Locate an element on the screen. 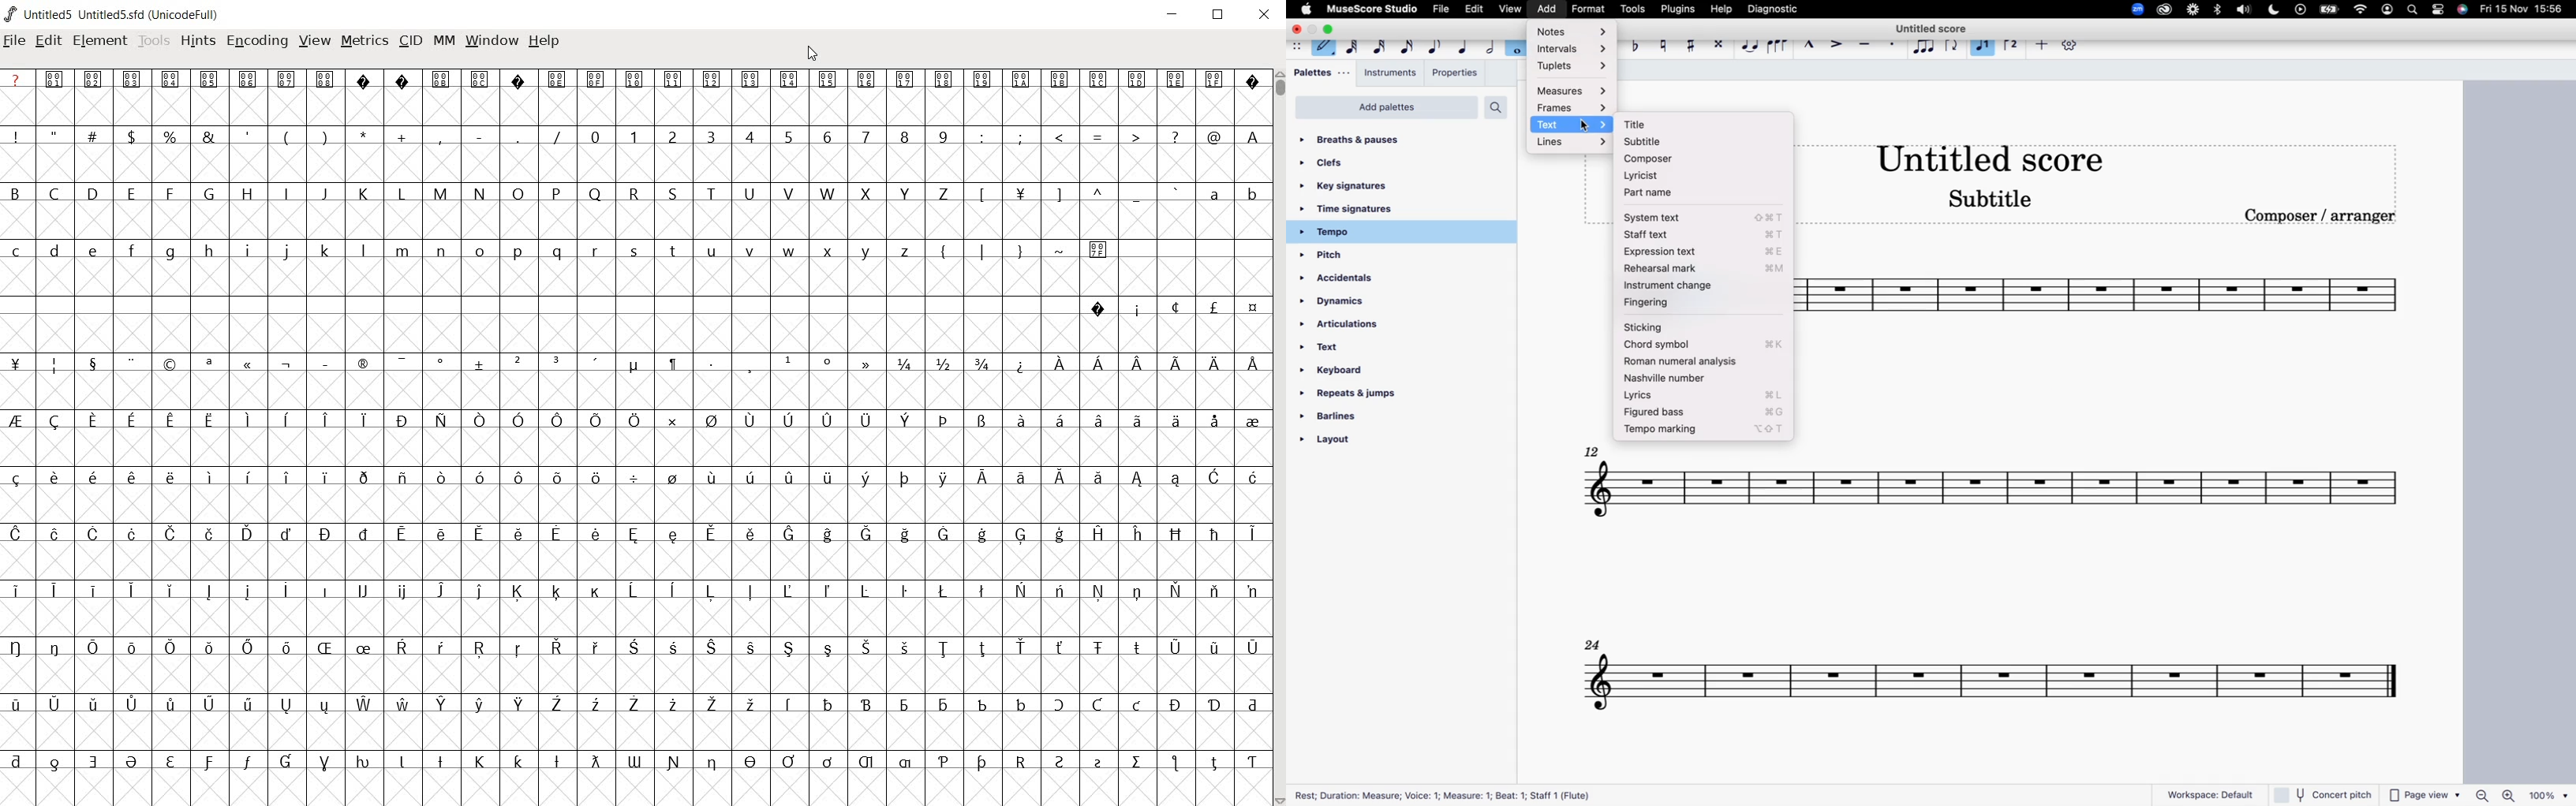 This screenshot has height=812, width=2576. WINDOW is located at coordinates (492, 43).